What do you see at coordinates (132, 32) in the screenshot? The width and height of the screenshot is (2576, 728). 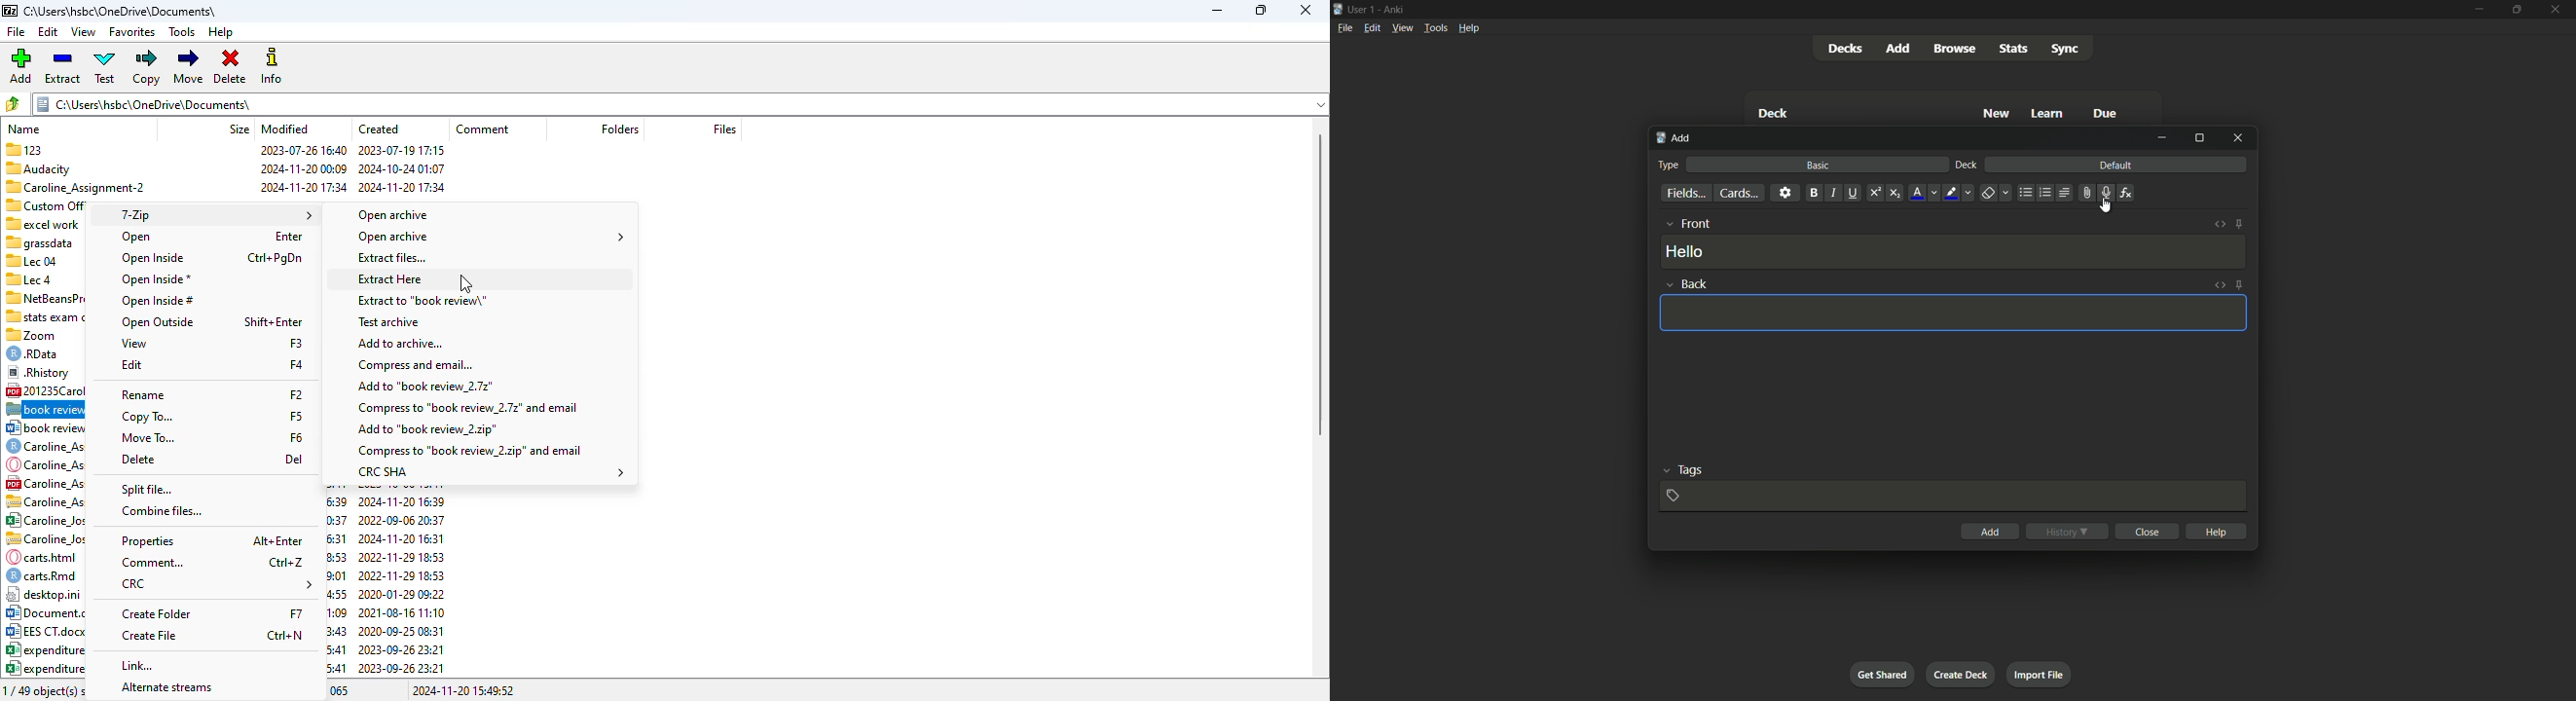 I see `favorites` at bounding box center [132, 32].